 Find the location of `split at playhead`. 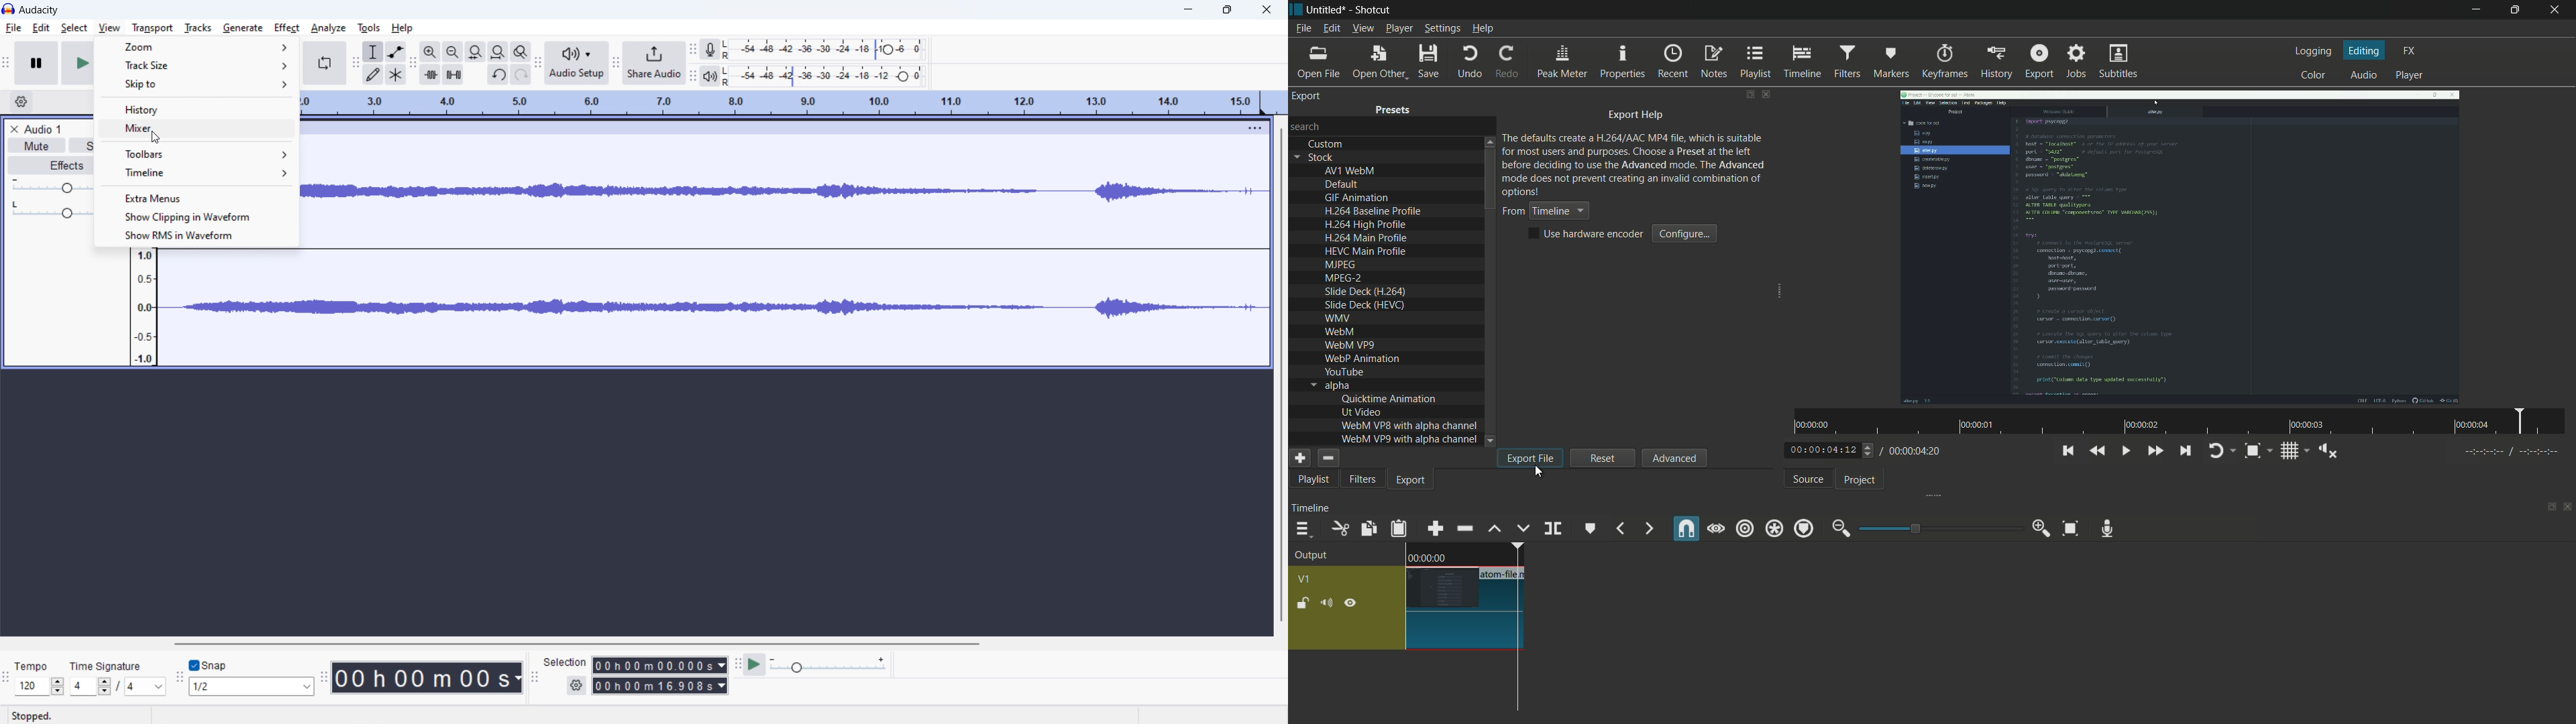

split at playhead is located at coordinates (1553, 528).